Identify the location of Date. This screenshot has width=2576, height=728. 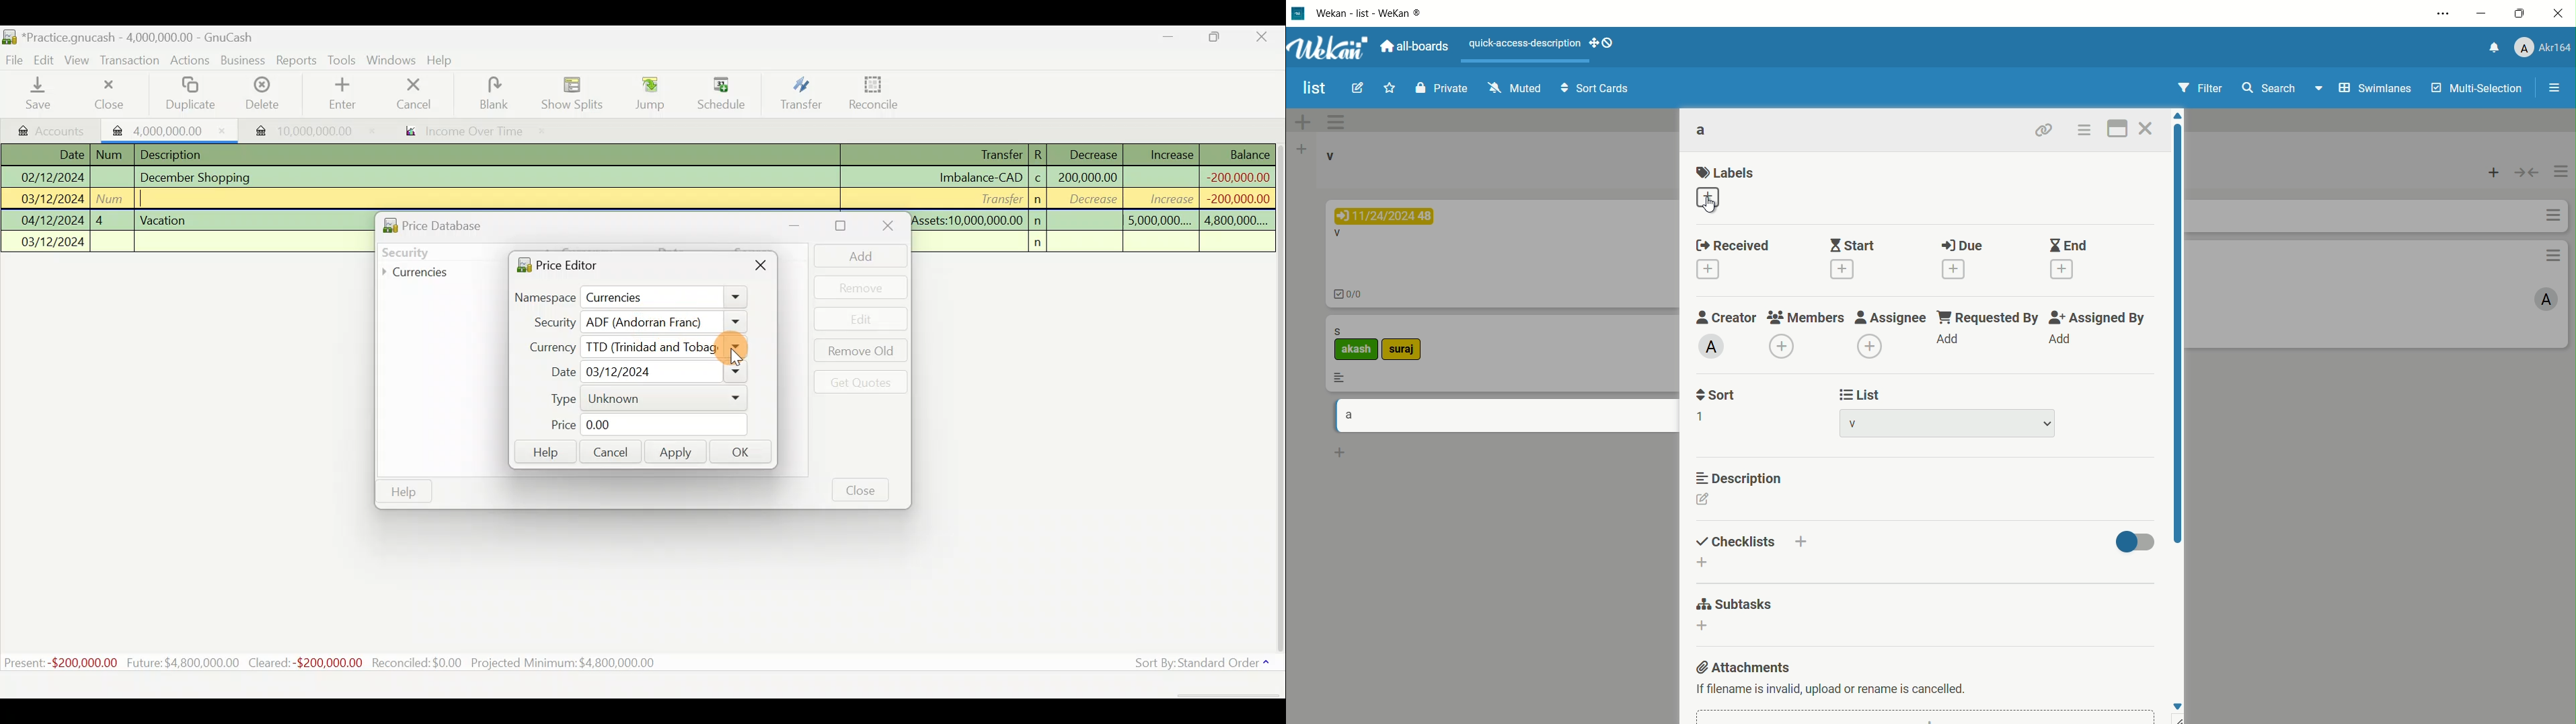
(643, 372).